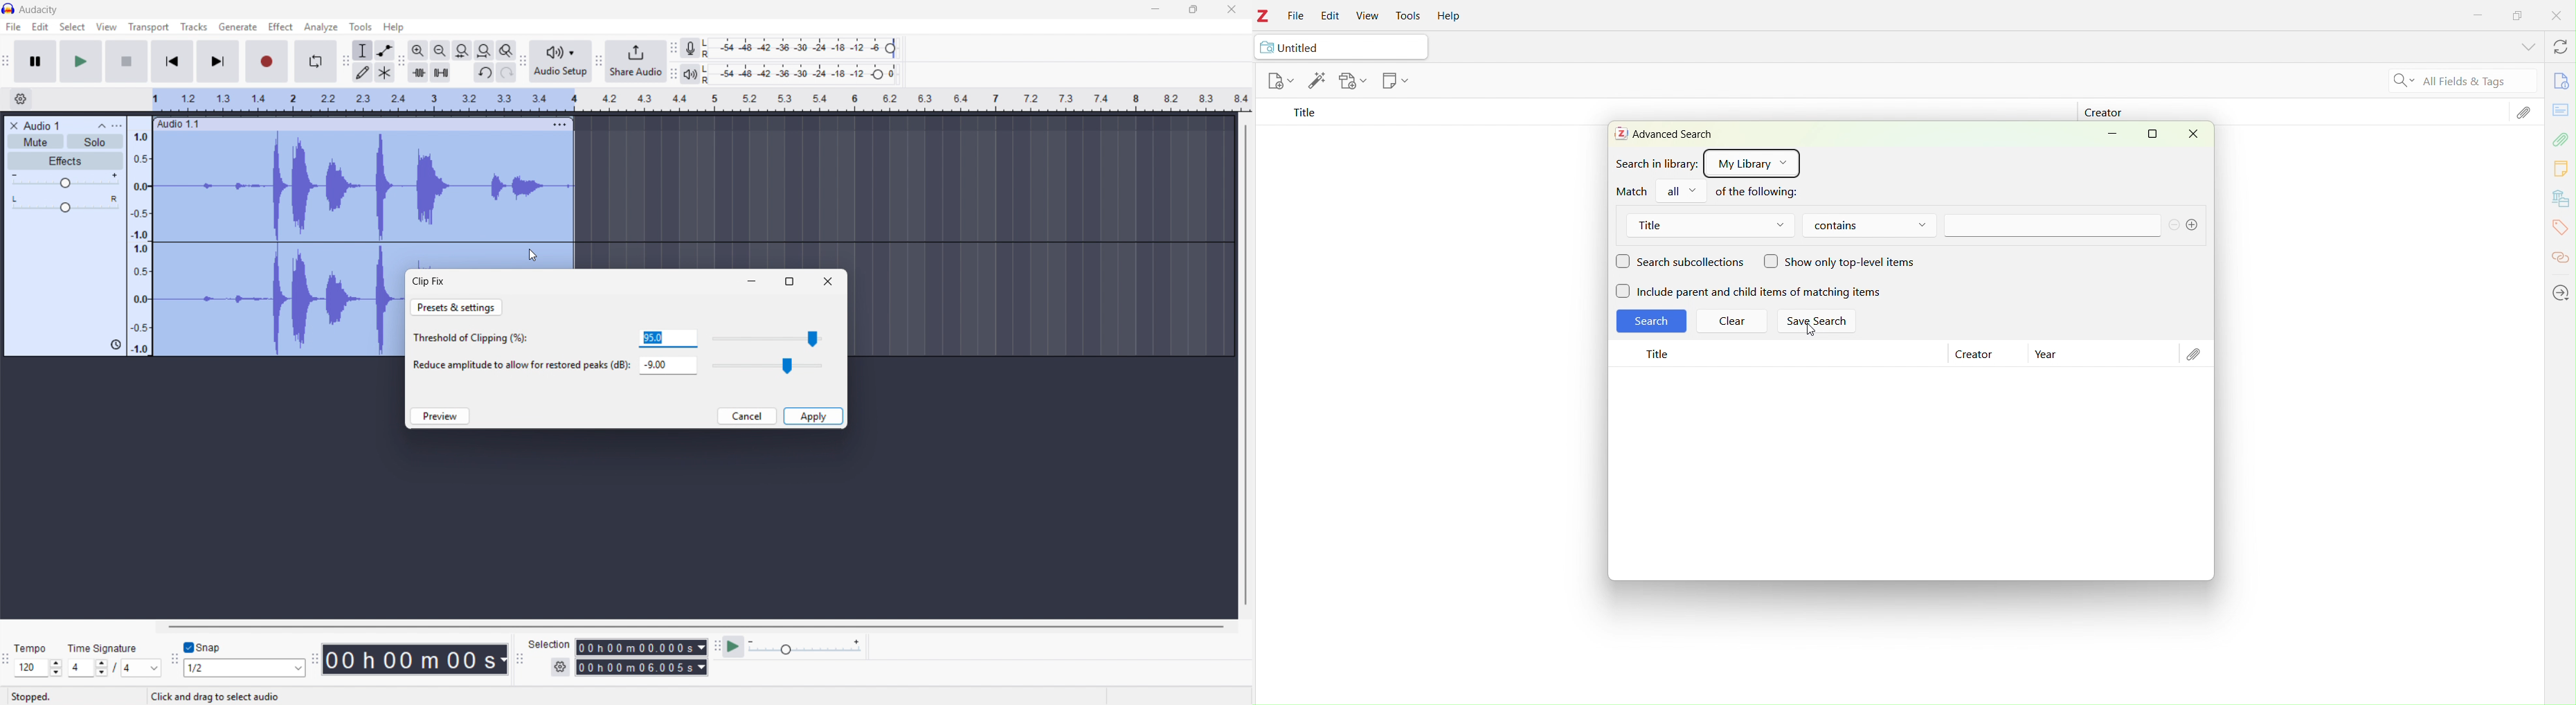  I want to click on Dropdown, so click(2522, 48).